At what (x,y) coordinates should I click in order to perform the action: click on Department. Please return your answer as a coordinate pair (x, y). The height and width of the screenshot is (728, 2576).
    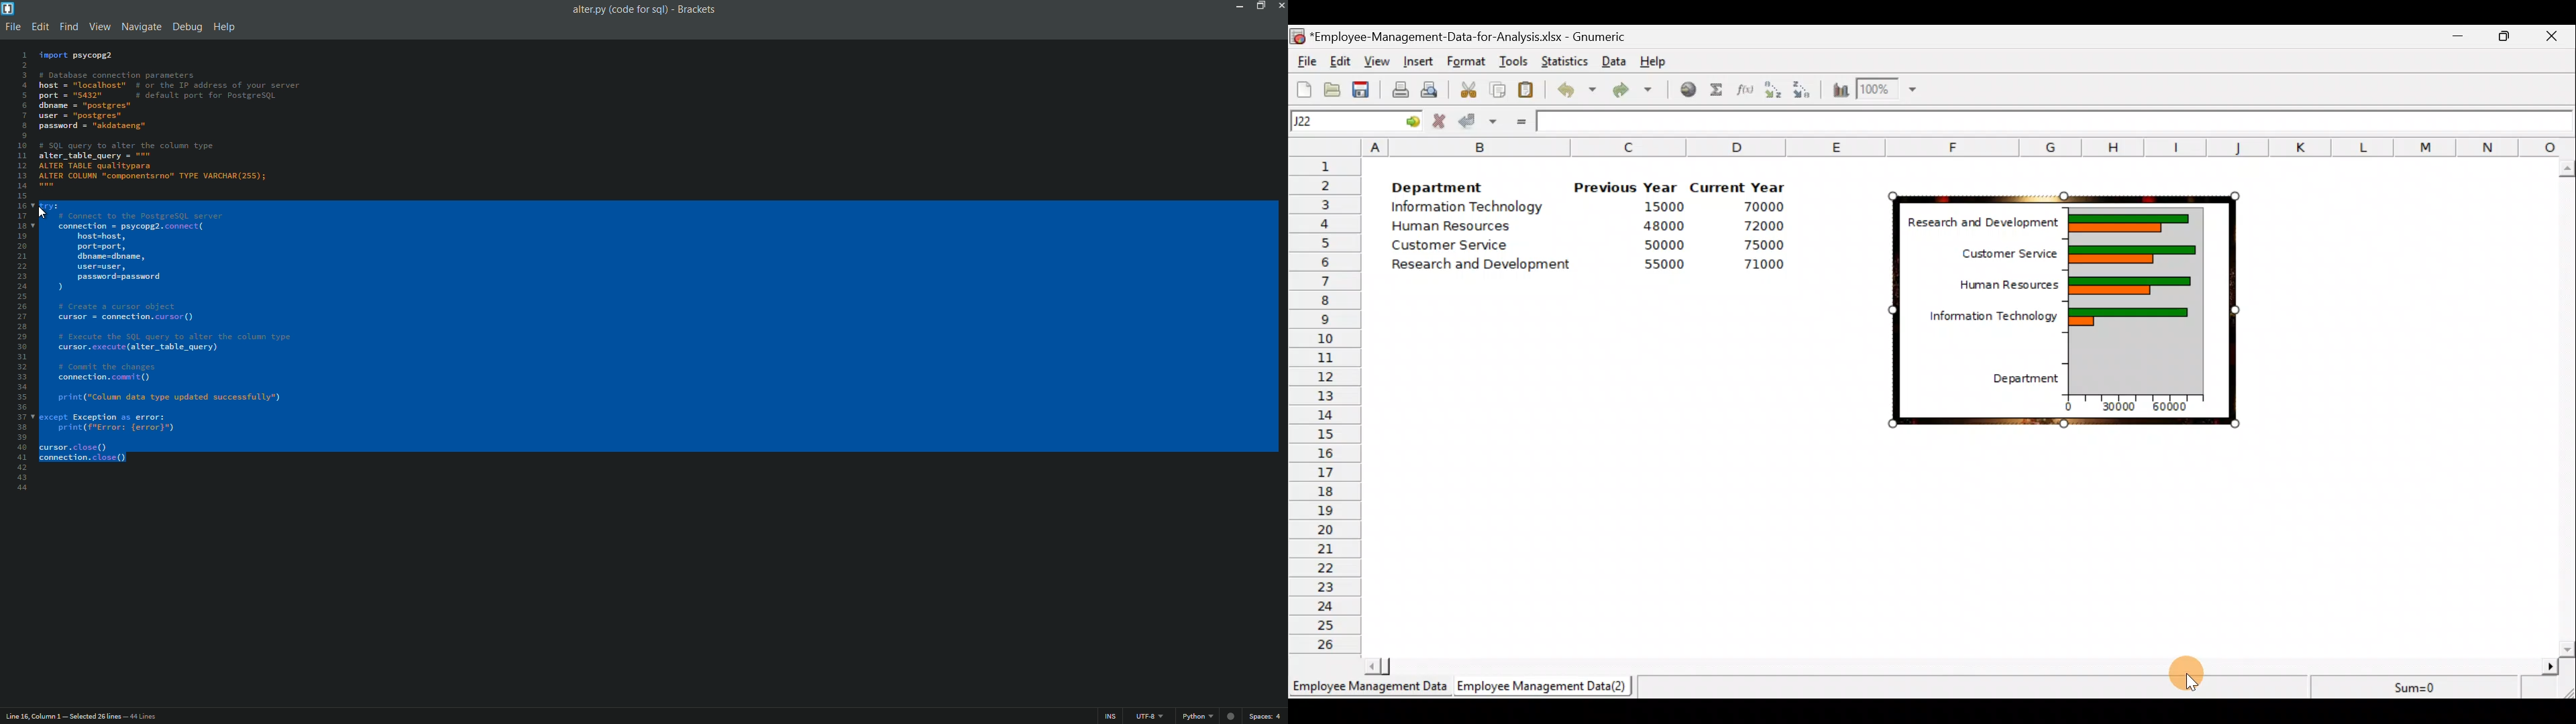
    Looking at the image, I should click on (1448, 188).